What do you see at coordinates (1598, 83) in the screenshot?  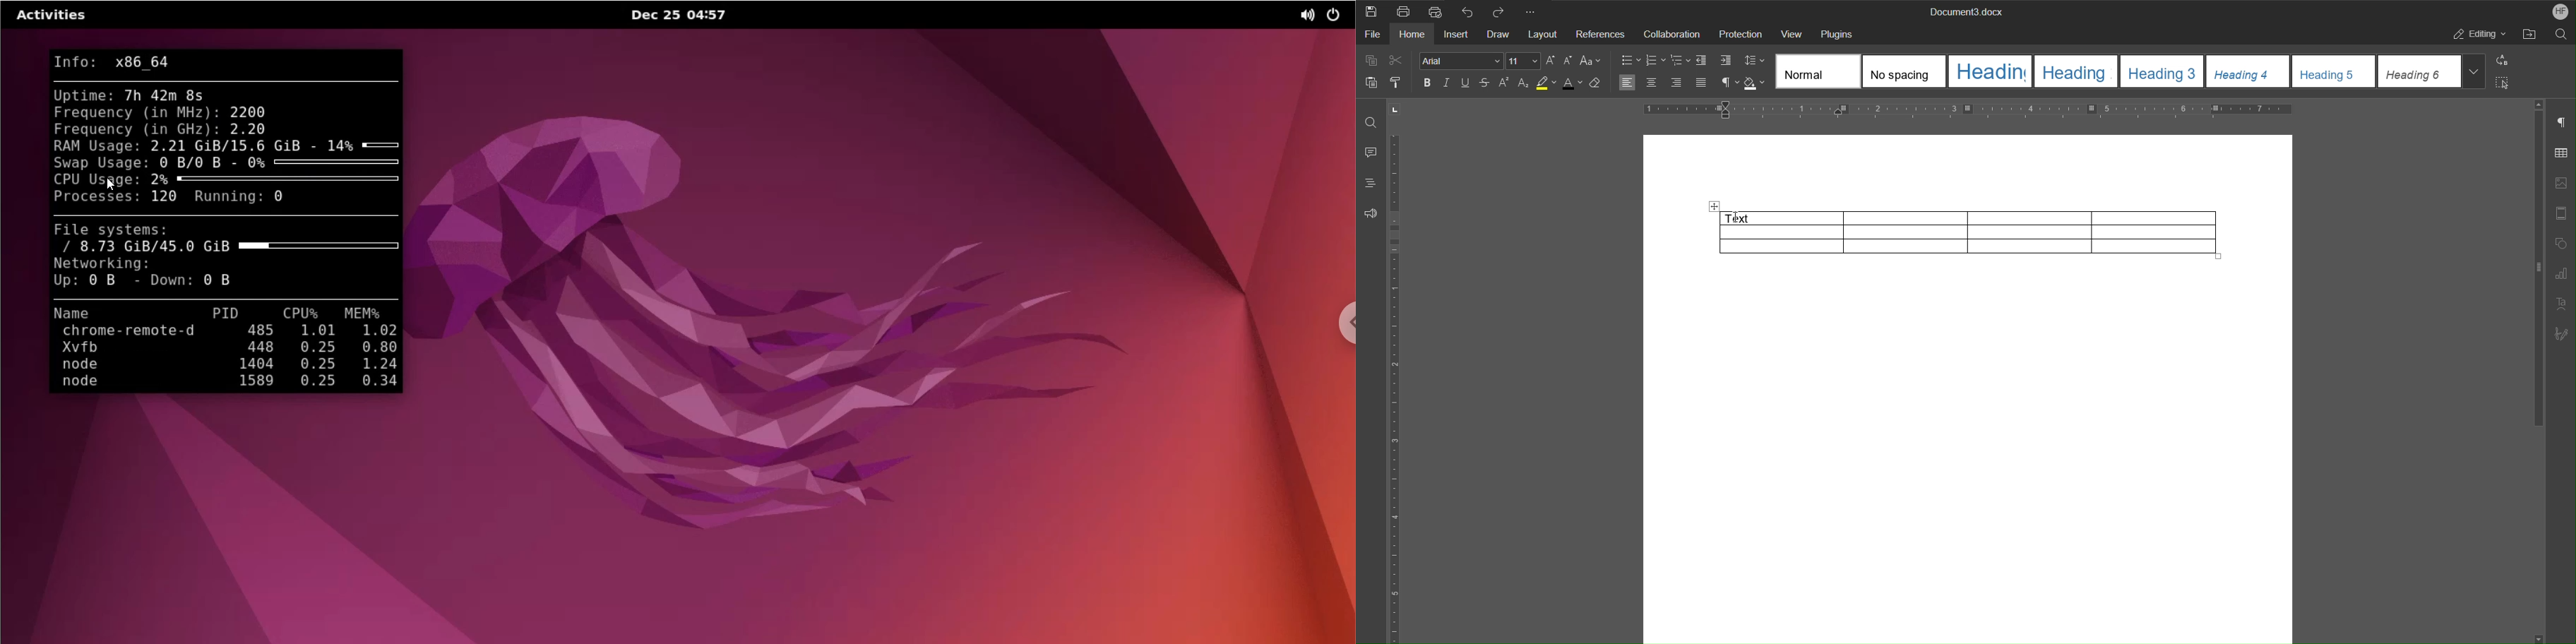 I see `Erase Style` at bounding box center [1598, 83].